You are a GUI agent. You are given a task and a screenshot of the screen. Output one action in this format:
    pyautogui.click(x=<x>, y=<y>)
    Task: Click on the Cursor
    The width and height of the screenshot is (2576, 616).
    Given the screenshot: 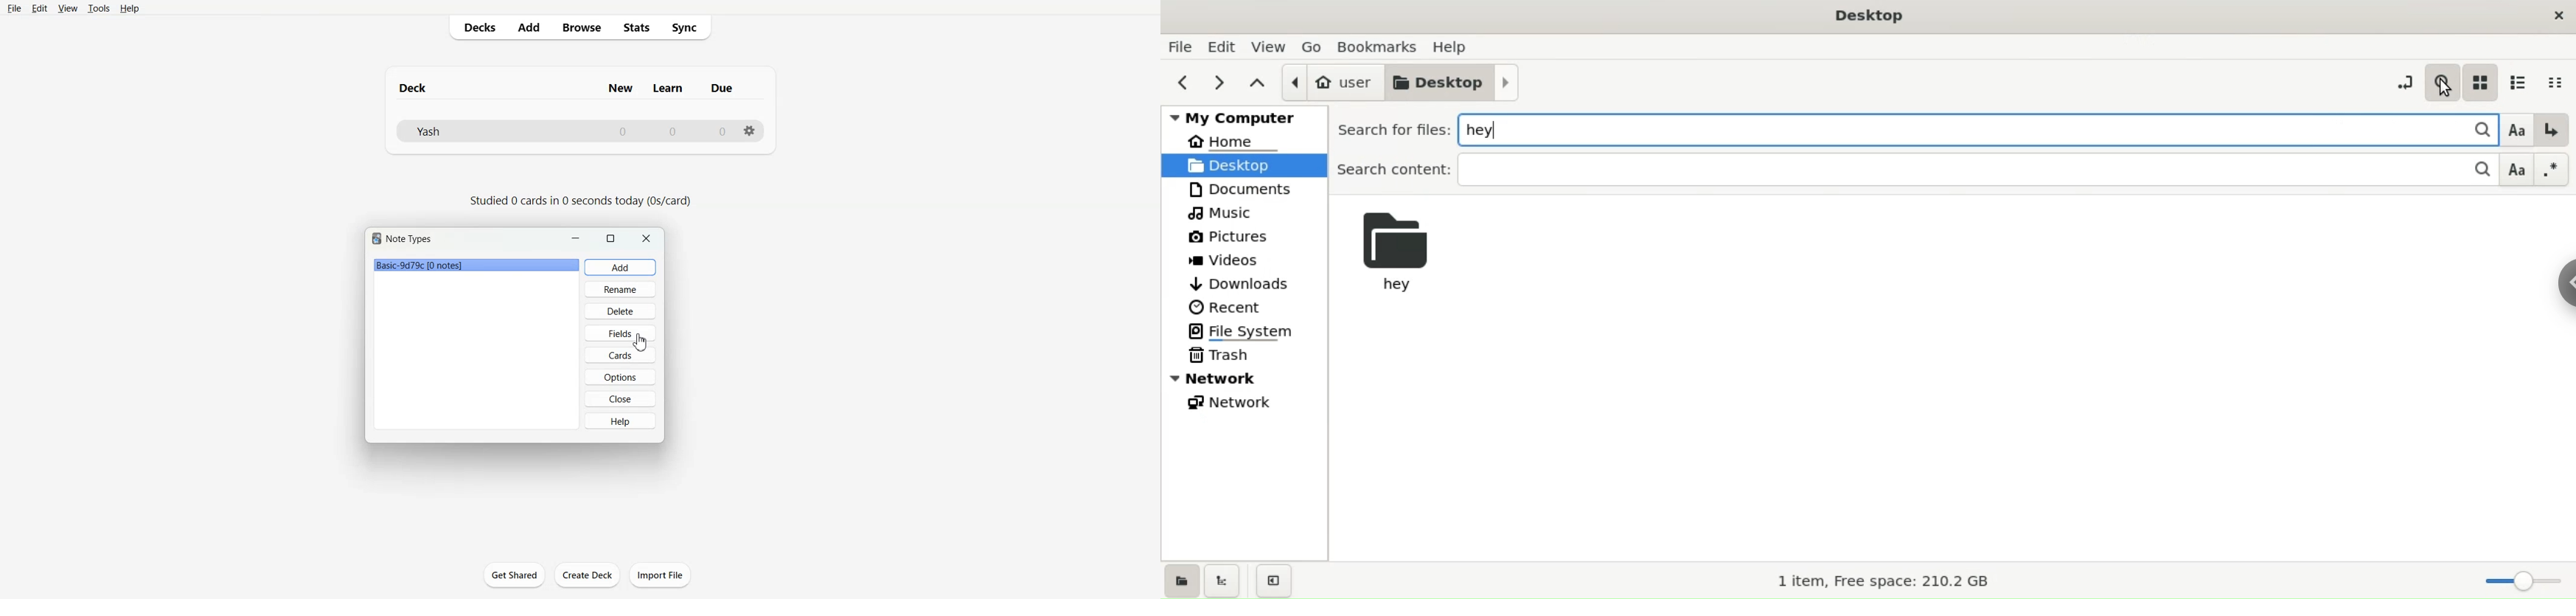 What is the action you would take?
    pyautogui.click(x=640, y=342)
    